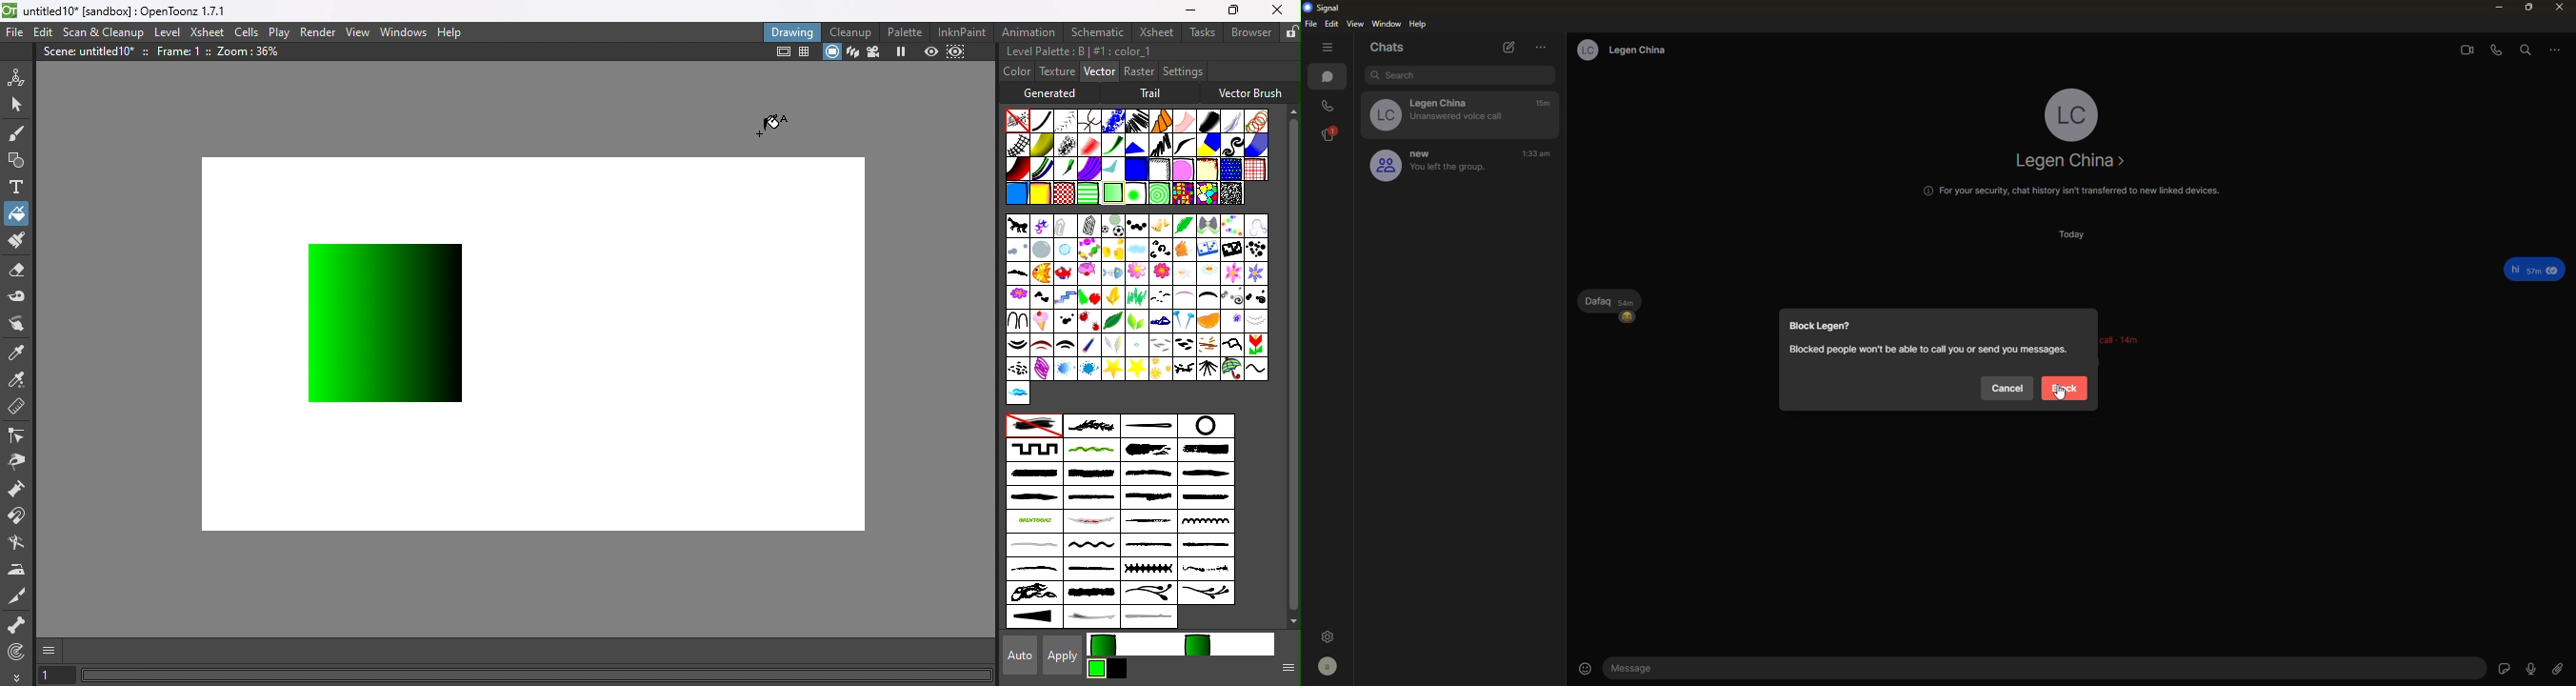 The width and height of the screenshot is (2576, 700). I want to click on close, so click(2555, 7).